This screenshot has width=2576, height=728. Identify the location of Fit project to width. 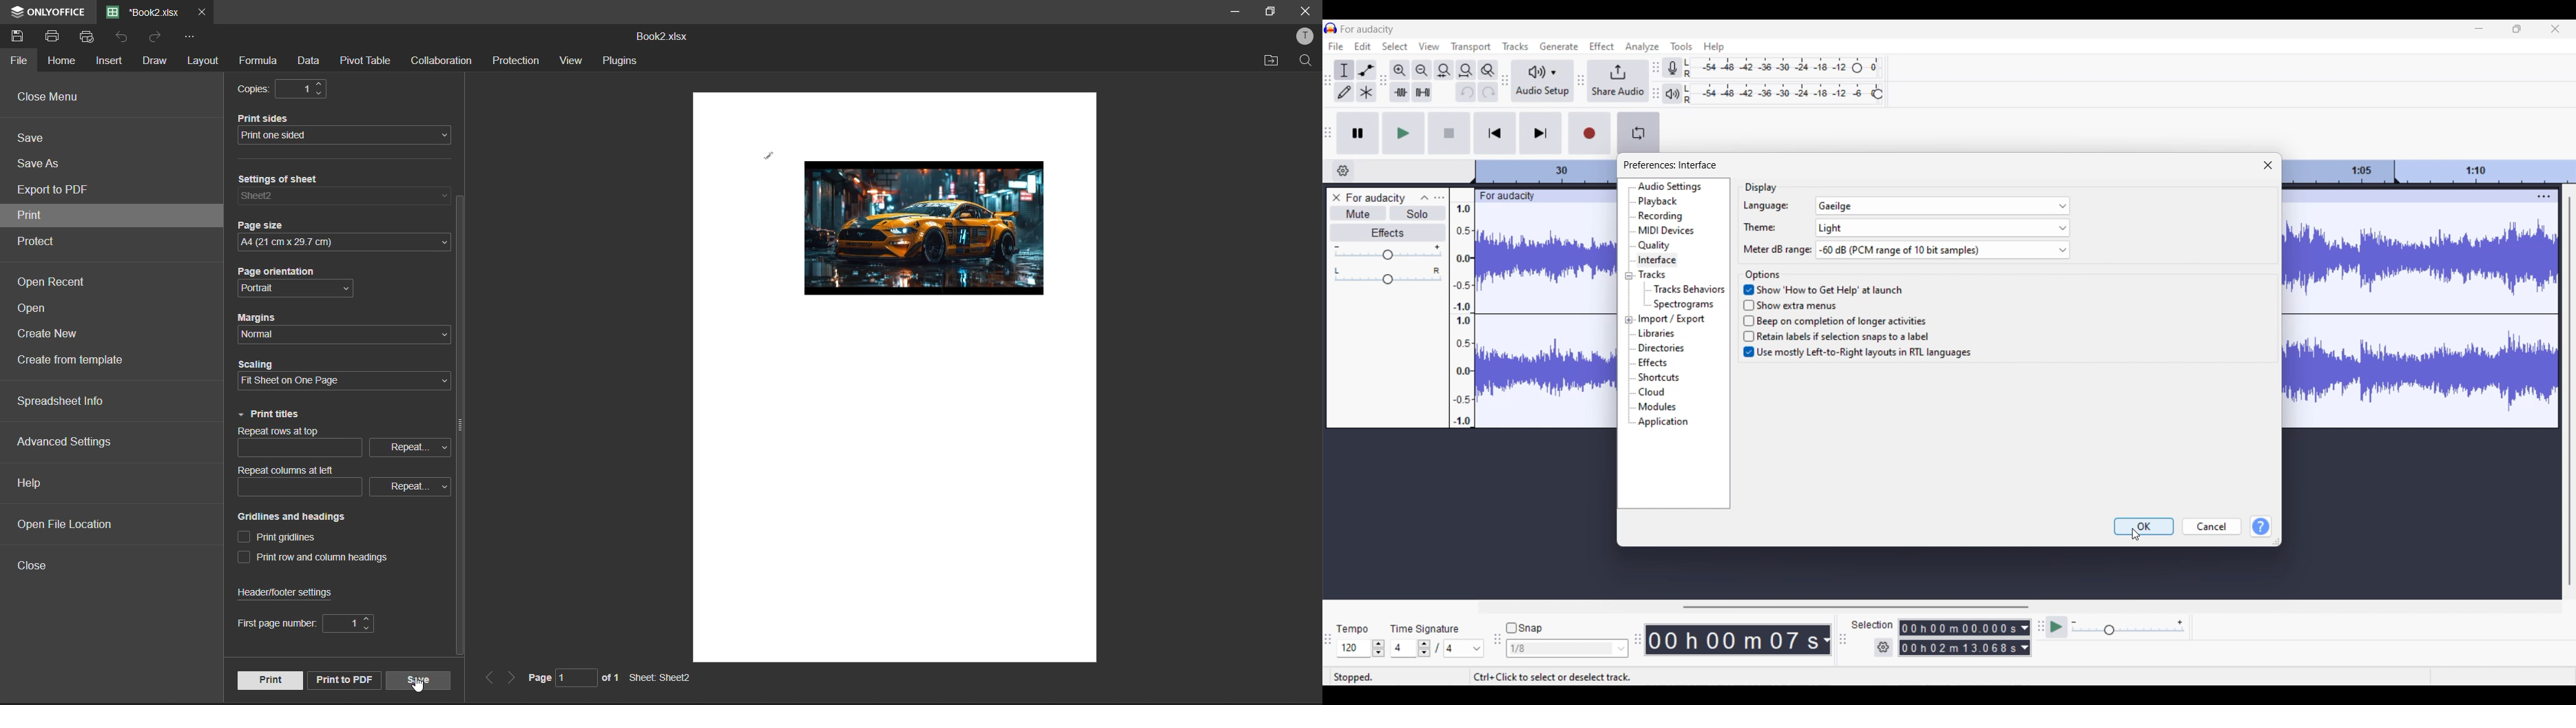
(1466, 70).